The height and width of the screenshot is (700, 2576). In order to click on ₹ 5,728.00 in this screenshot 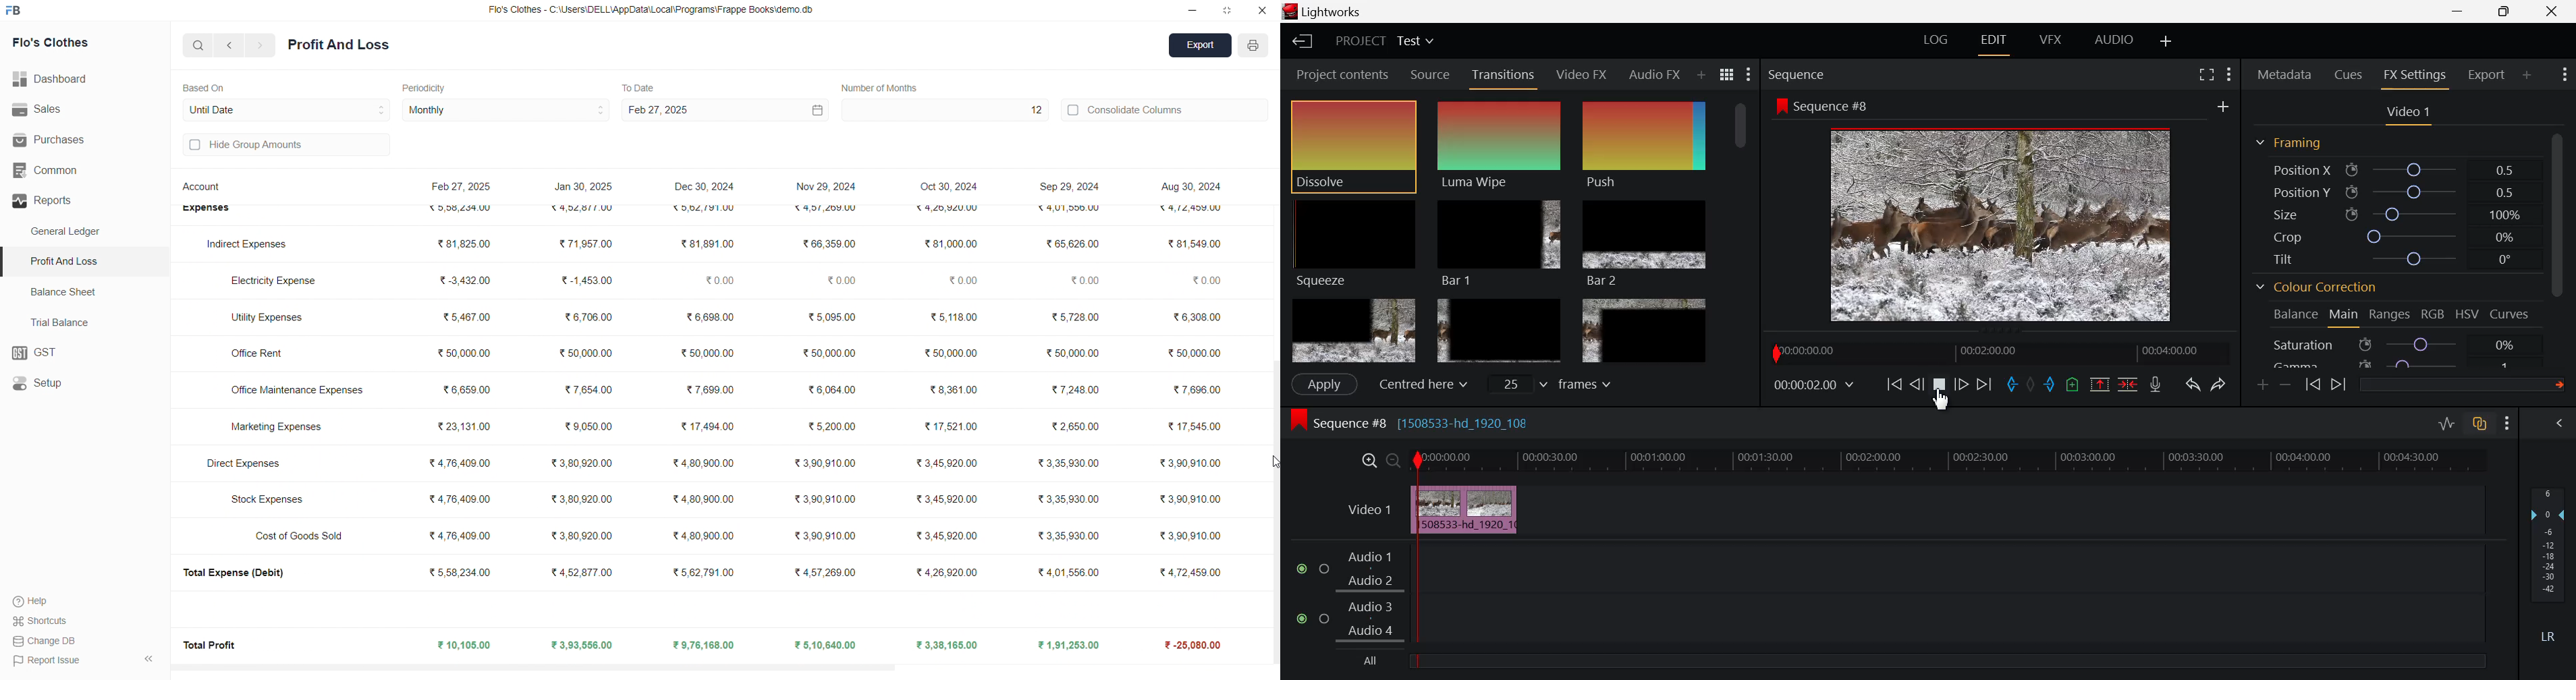, I will do `click(1072, 316)`.